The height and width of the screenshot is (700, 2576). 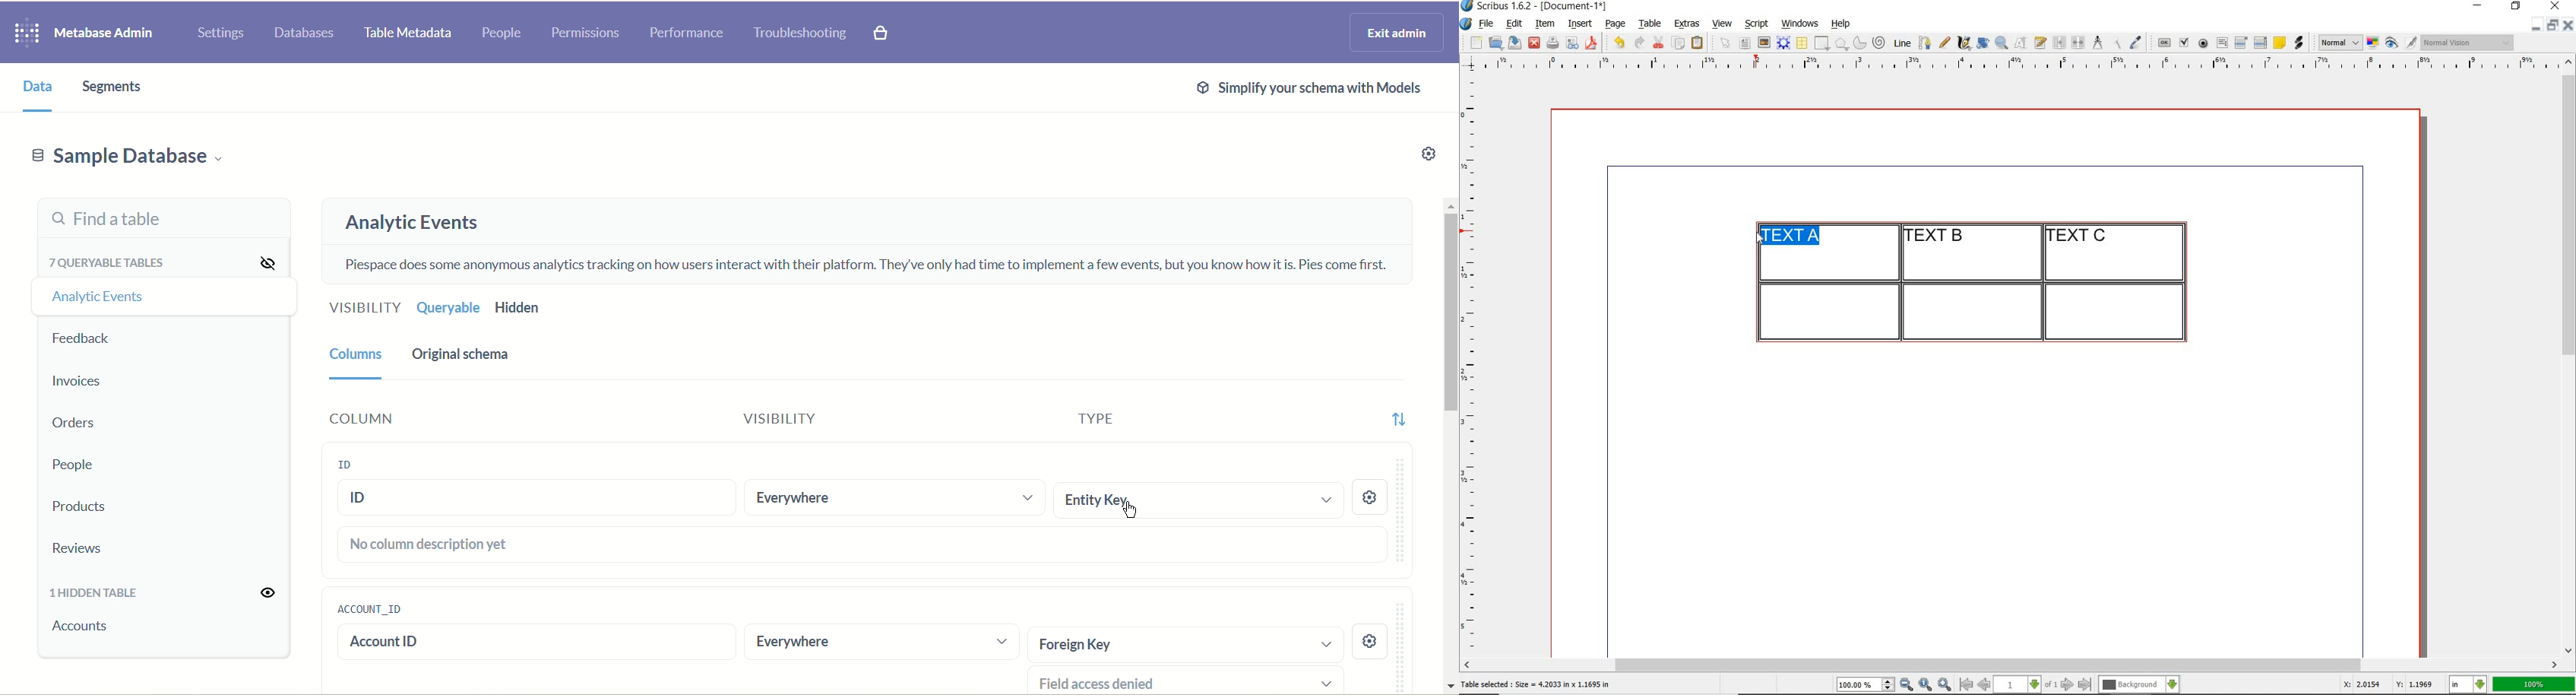 I want to click on feedback, so click(x=84, y=339).